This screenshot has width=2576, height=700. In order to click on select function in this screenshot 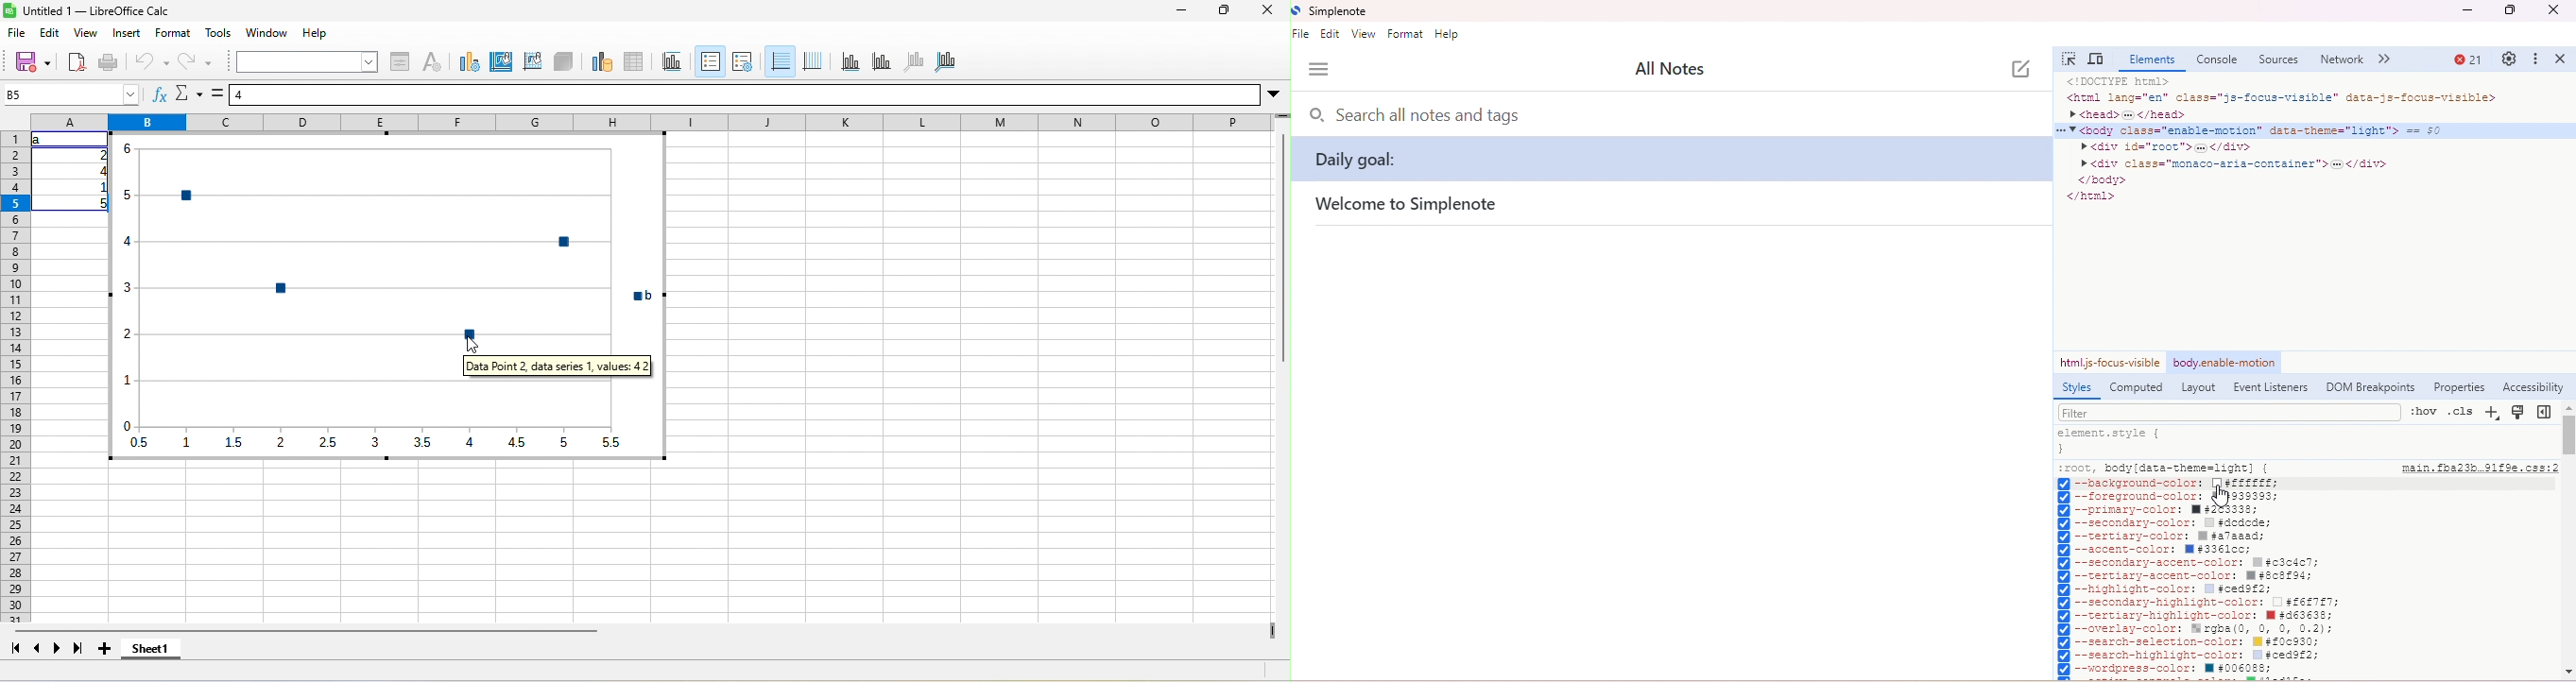, I will do `click(189, 94)`.